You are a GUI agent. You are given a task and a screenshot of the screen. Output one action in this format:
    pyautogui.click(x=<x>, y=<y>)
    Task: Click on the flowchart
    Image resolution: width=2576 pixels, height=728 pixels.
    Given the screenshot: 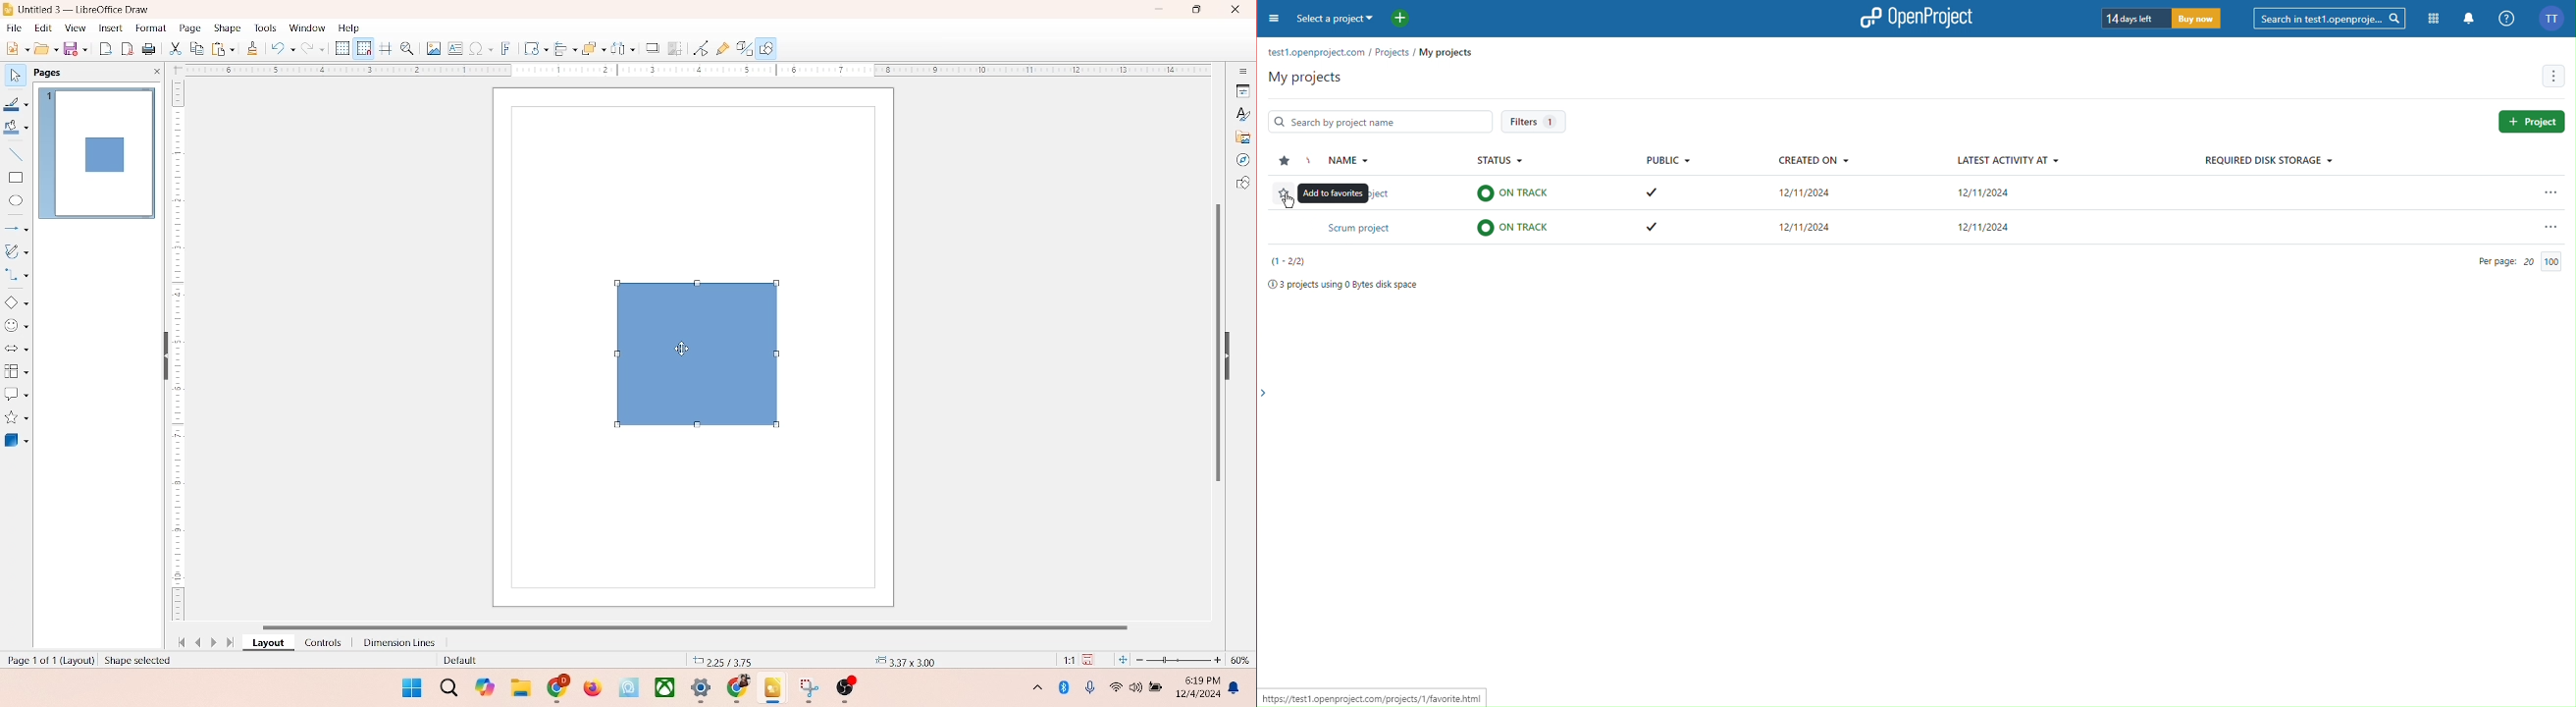 What is the action you would take?
    pyautogui.click(x=16, y=371)
    